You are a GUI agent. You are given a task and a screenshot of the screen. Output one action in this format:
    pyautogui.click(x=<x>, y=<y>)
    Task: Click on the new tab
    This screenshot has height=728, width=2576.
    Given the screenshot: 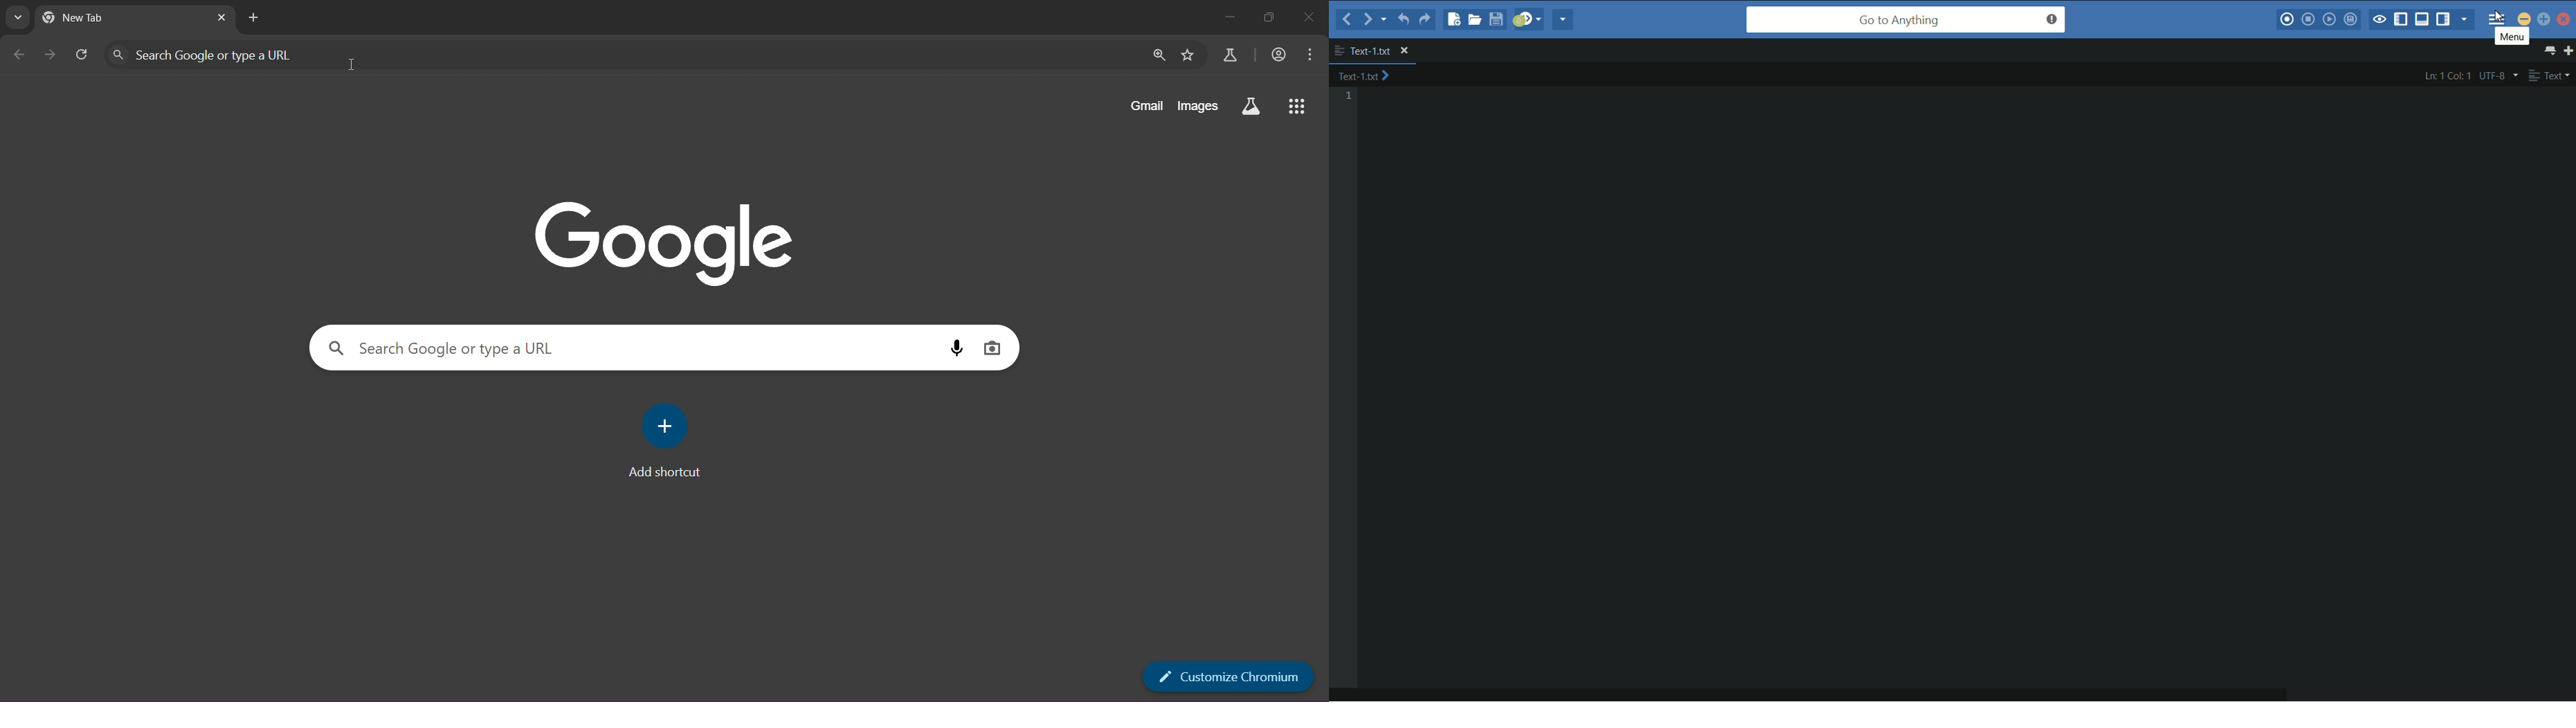 What is the action you would take?
    pyautogui.click(x=2569, y=50)
    